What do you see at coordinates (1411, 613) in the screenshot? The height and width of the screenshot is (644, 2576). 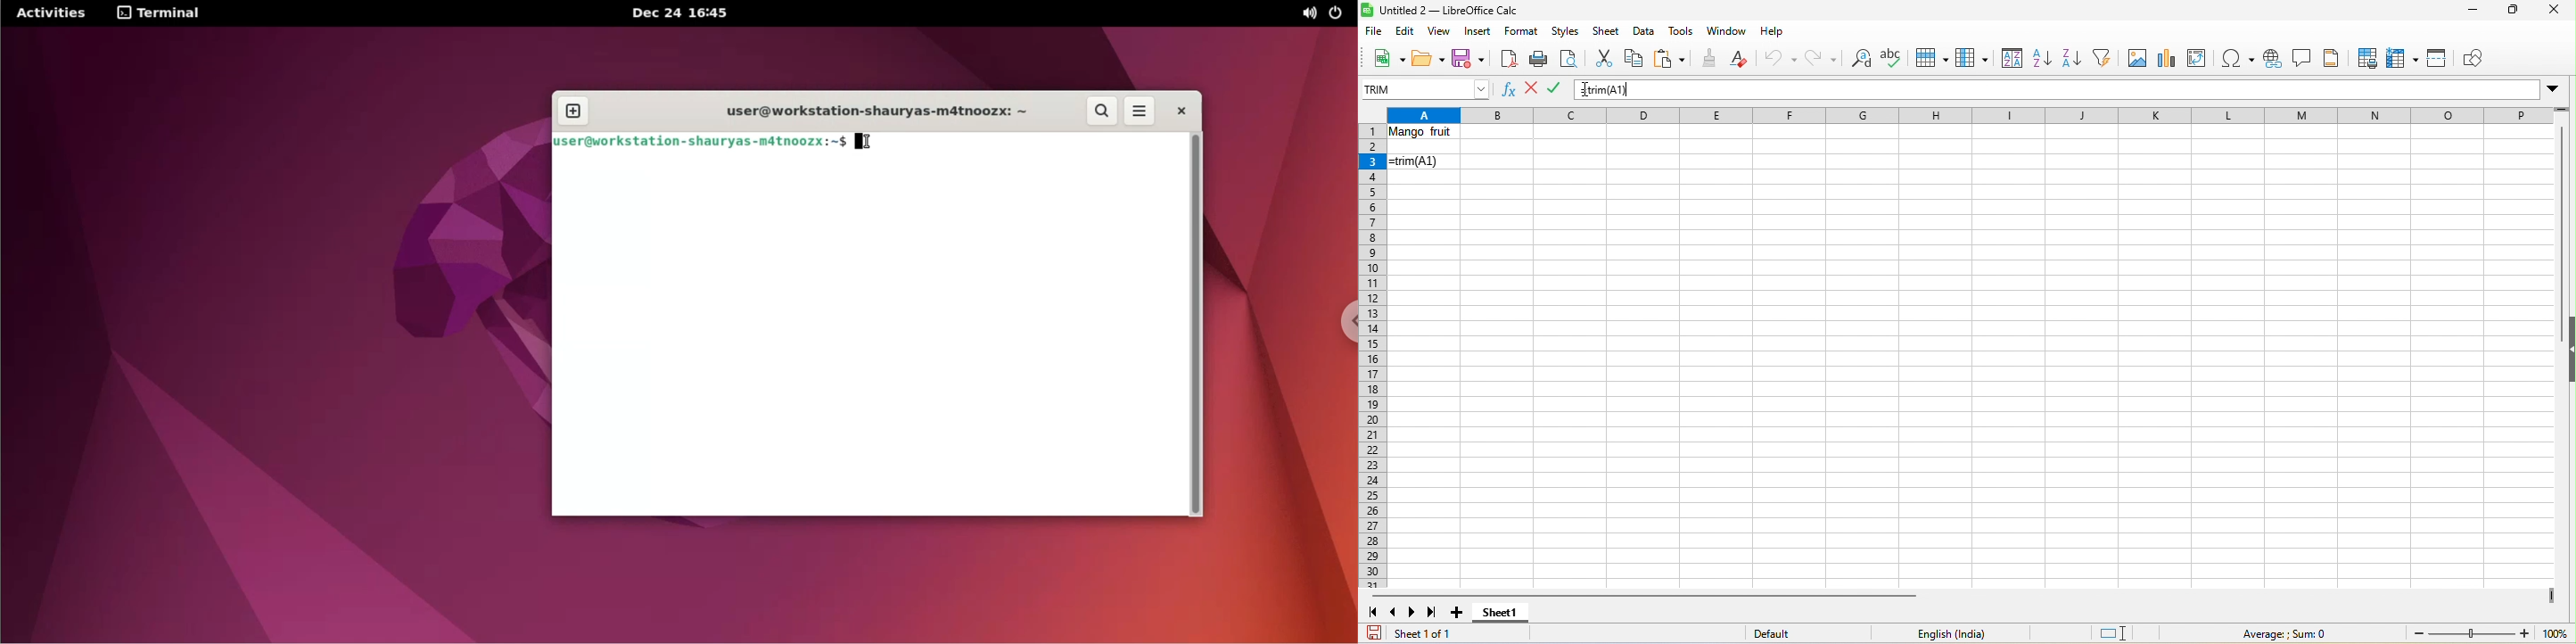 I see `scroll to next sheet` at bounding box center [1411, 613].